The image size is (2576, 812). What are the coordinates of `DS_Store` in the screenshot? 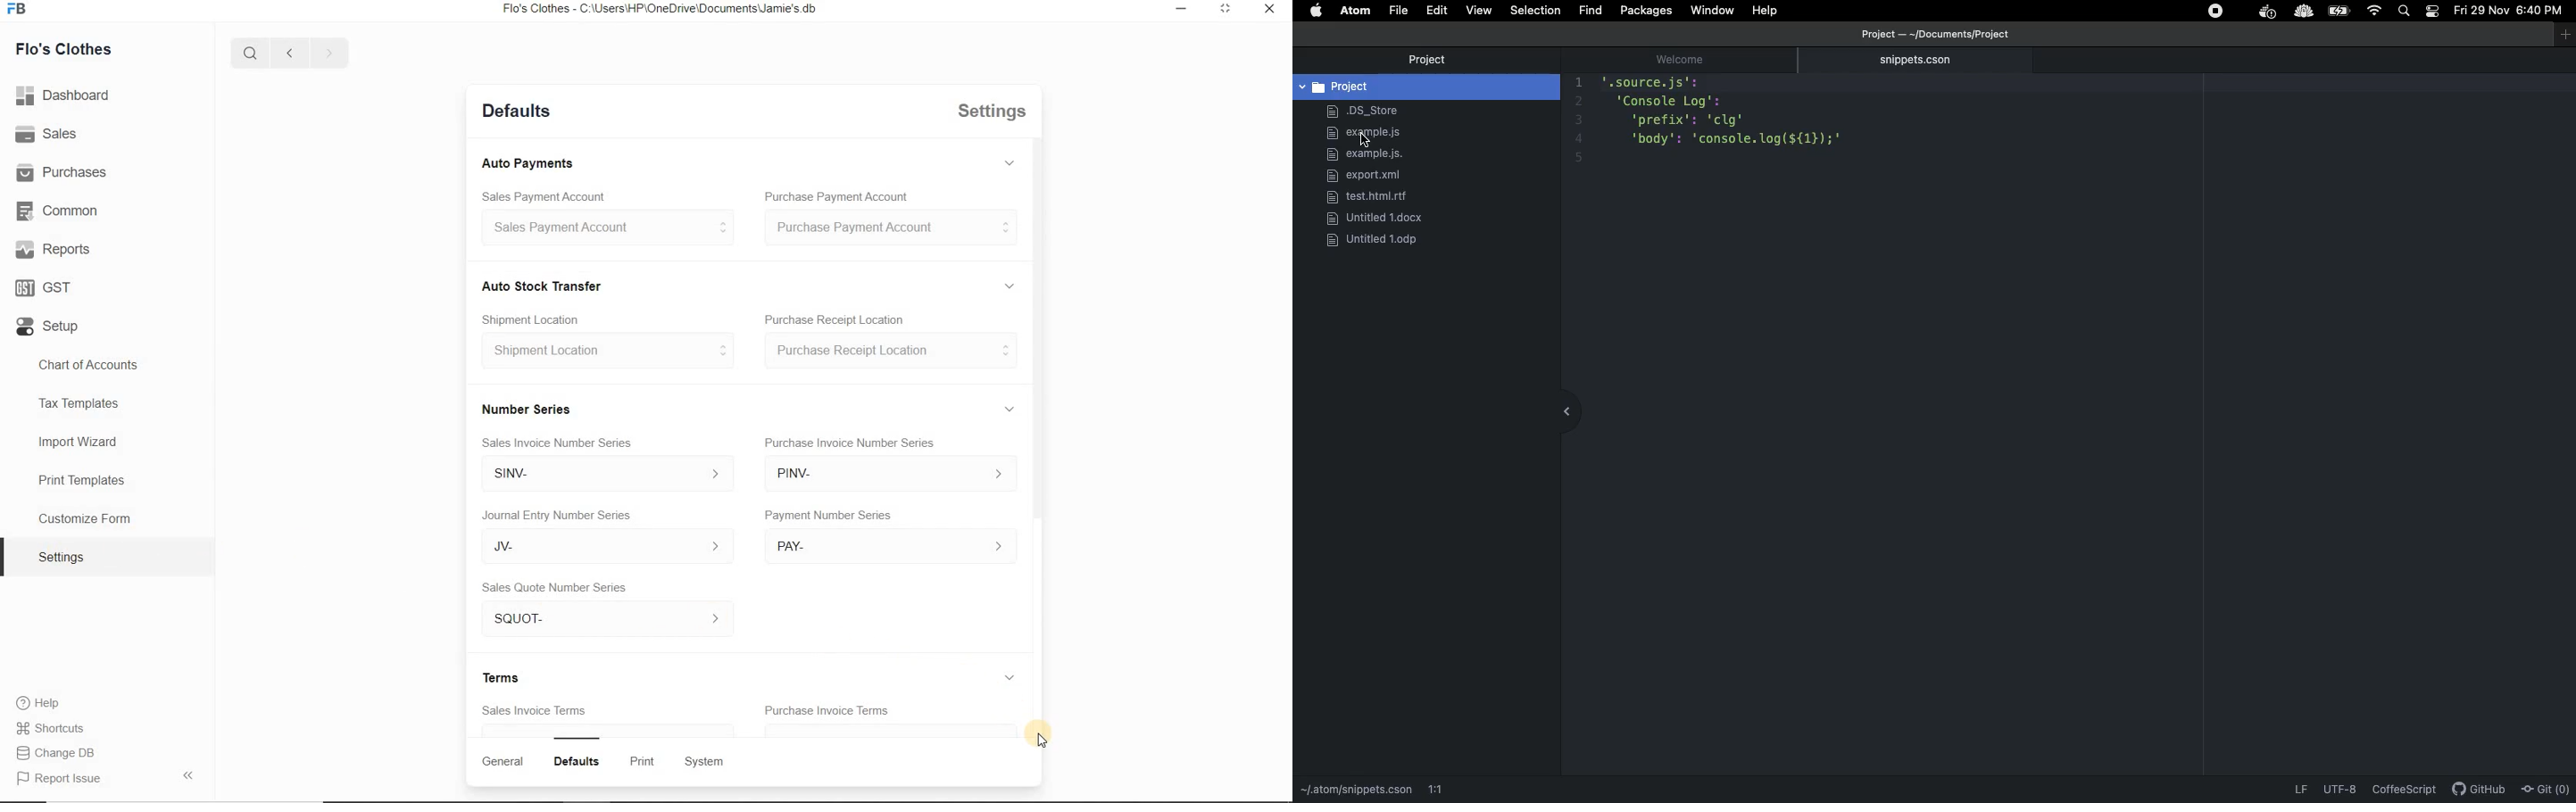 It's located at (1363, 112).